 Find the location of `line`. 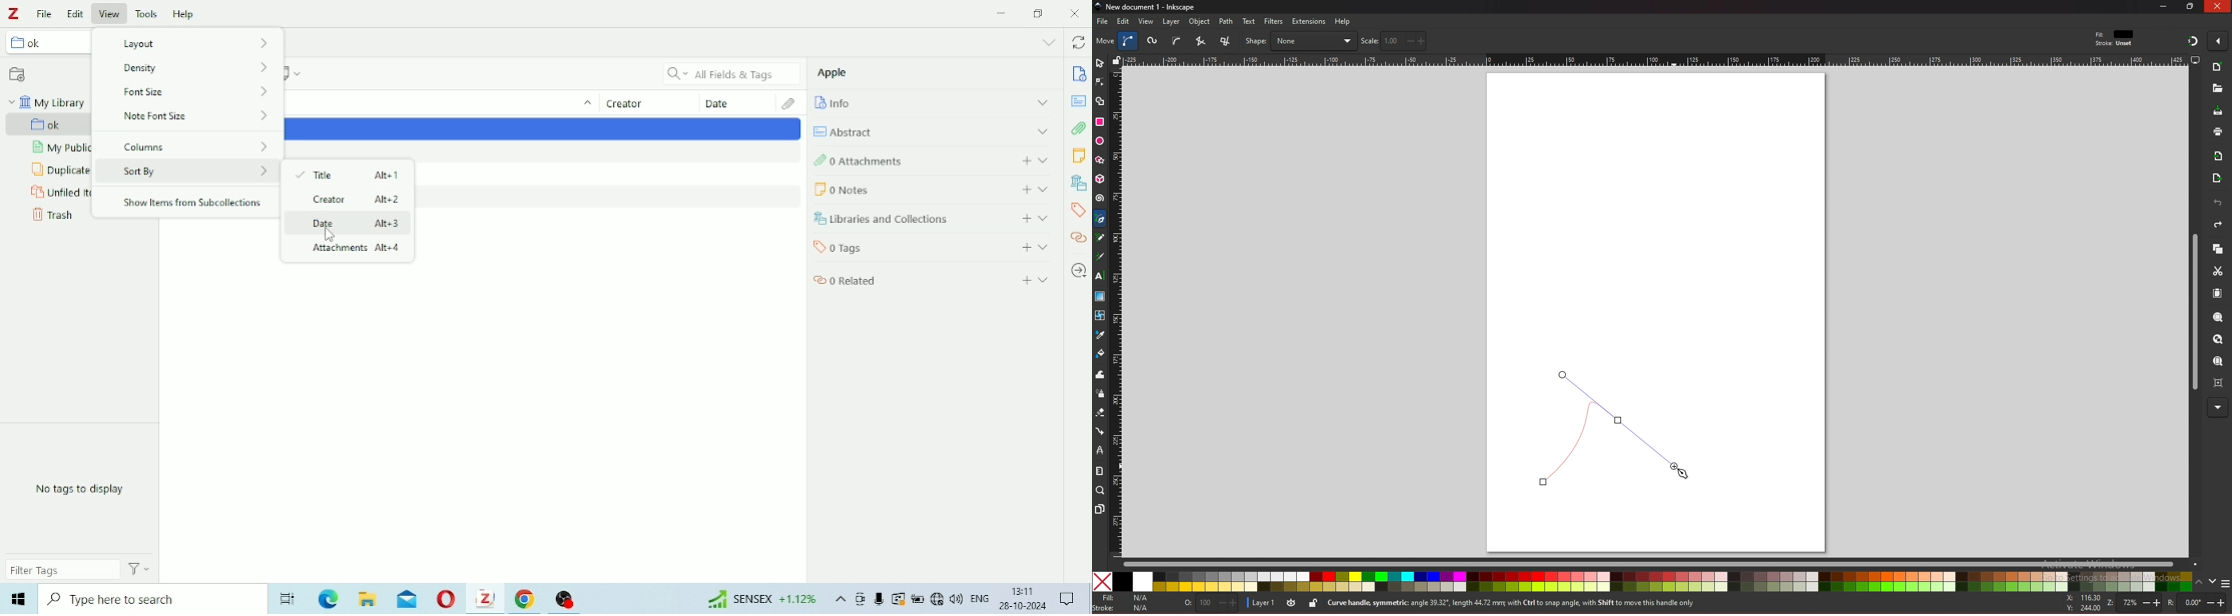

line is located at coordinates (1609, 428).